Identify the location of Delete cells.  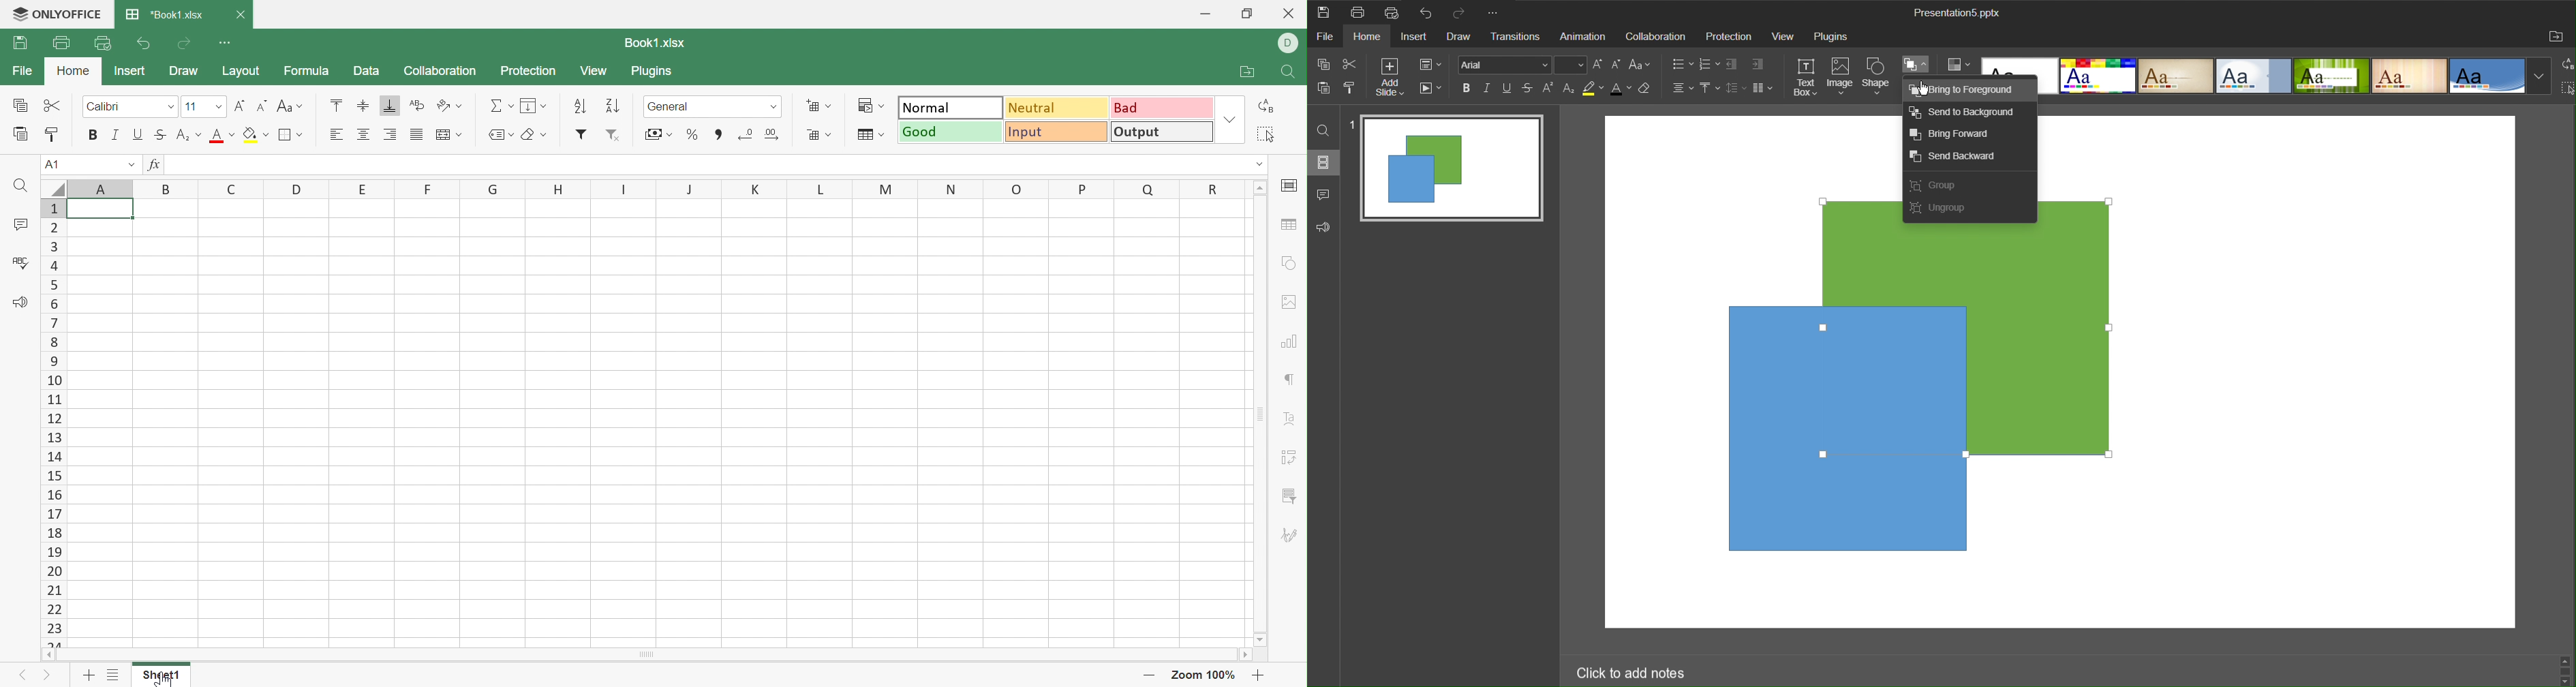
(818, 135).